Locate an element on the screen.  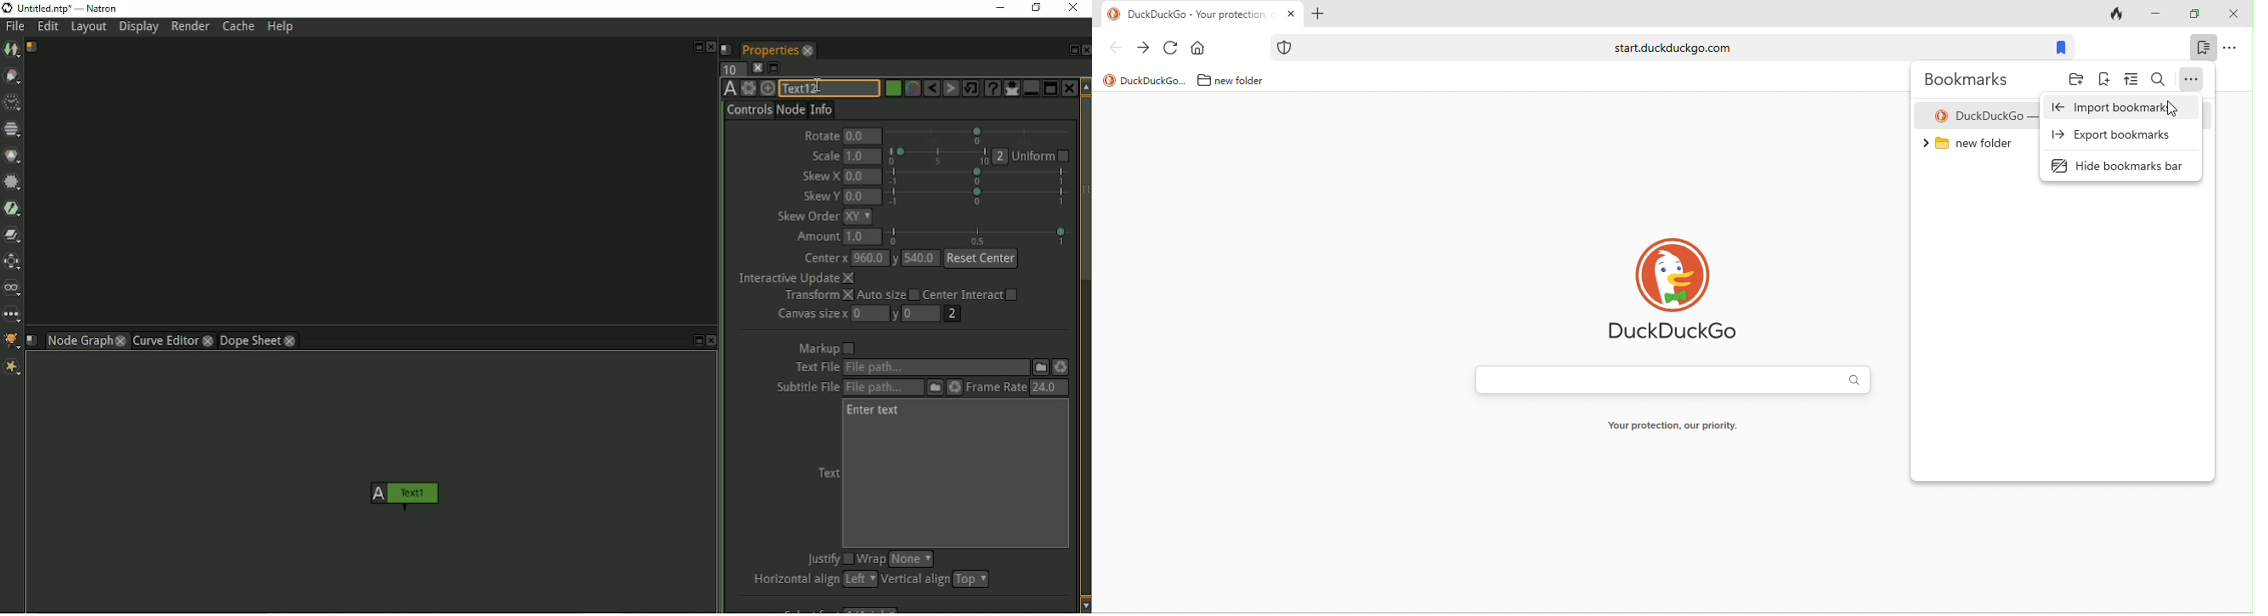
add tab is located at coordinates (1317, 15).